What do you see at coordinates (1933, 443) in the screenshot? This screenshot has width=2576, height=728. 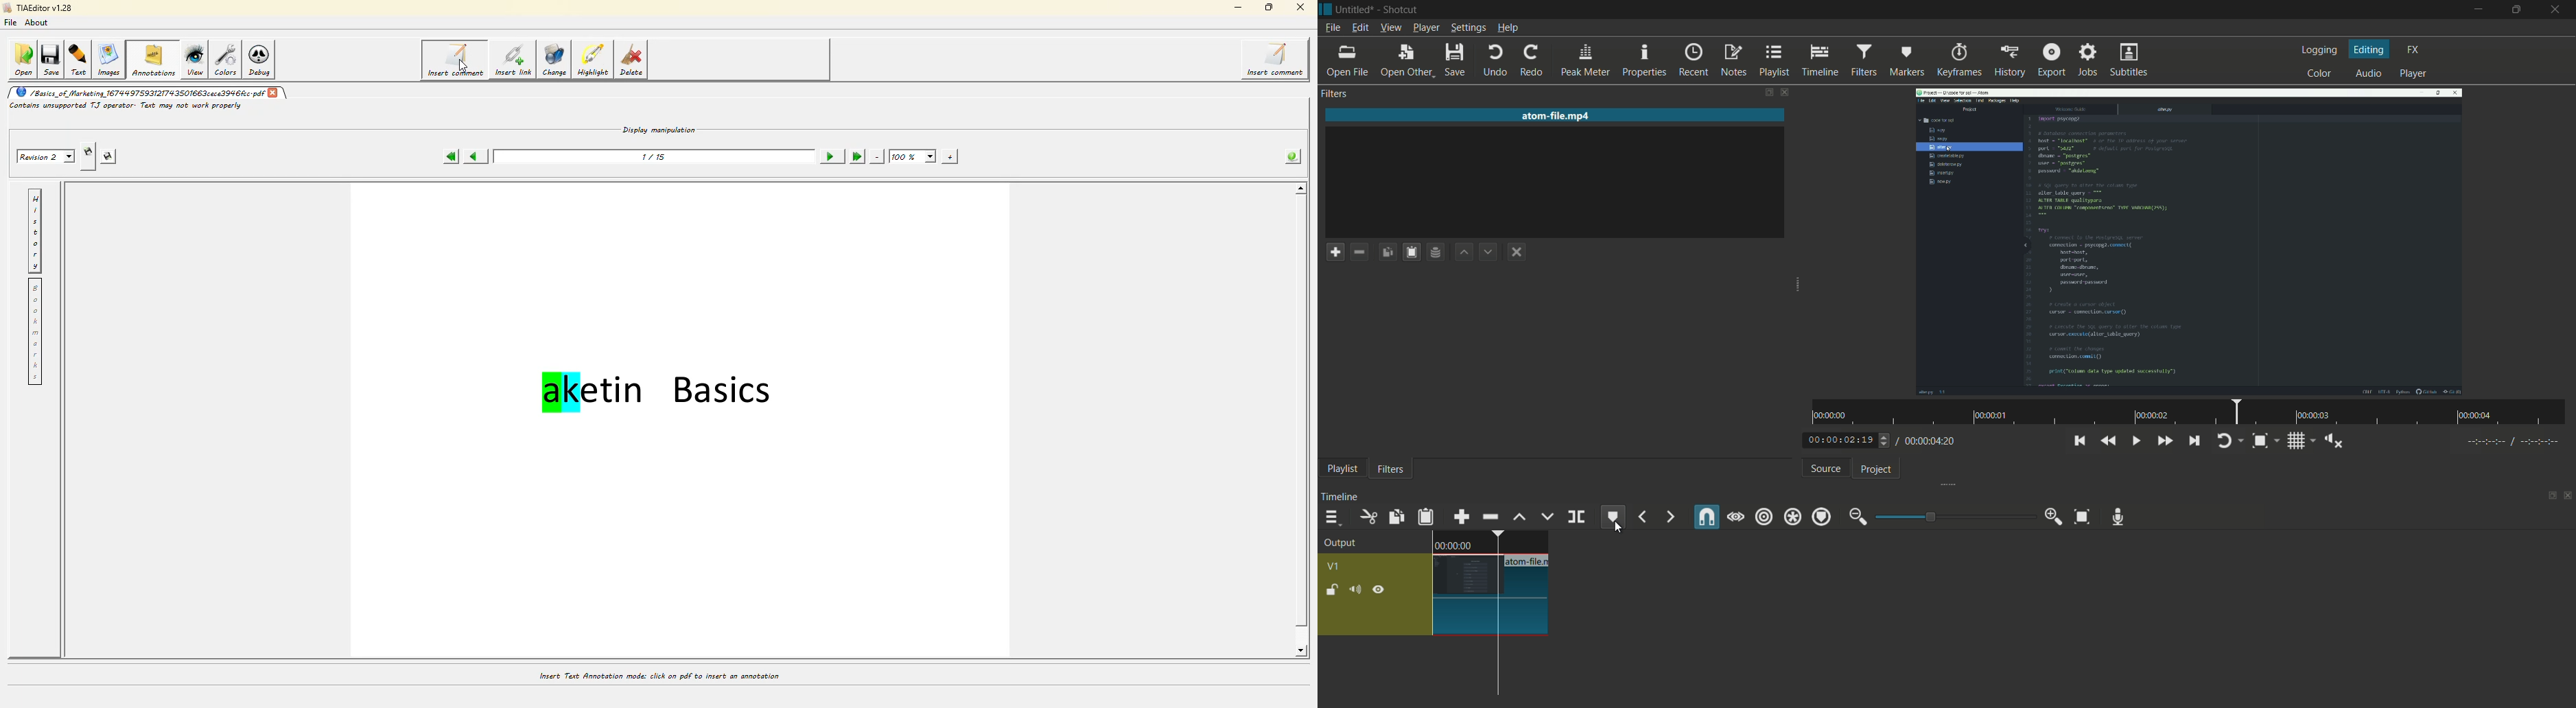 I see `total time` at bounding box center [1933, 443].